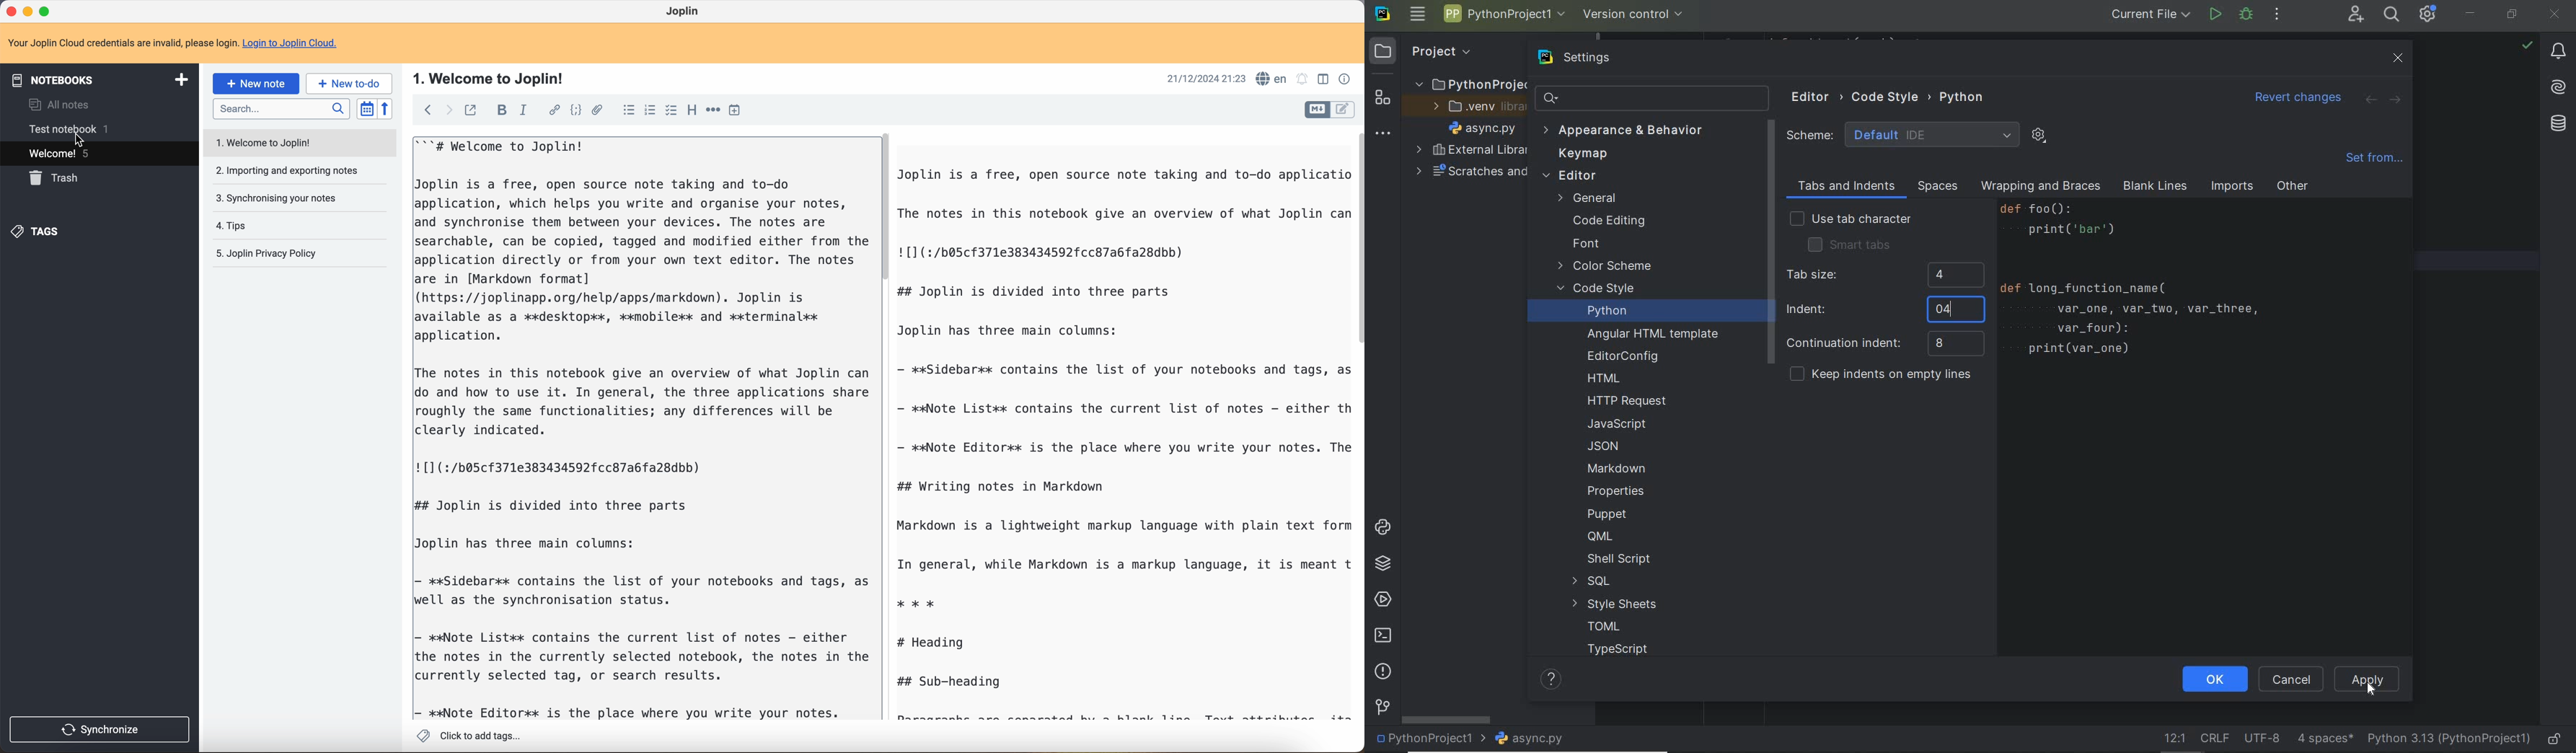 Image resolution: width=2576 pixels, height=756 pixels. I want to click on trash, so click(55, 179).